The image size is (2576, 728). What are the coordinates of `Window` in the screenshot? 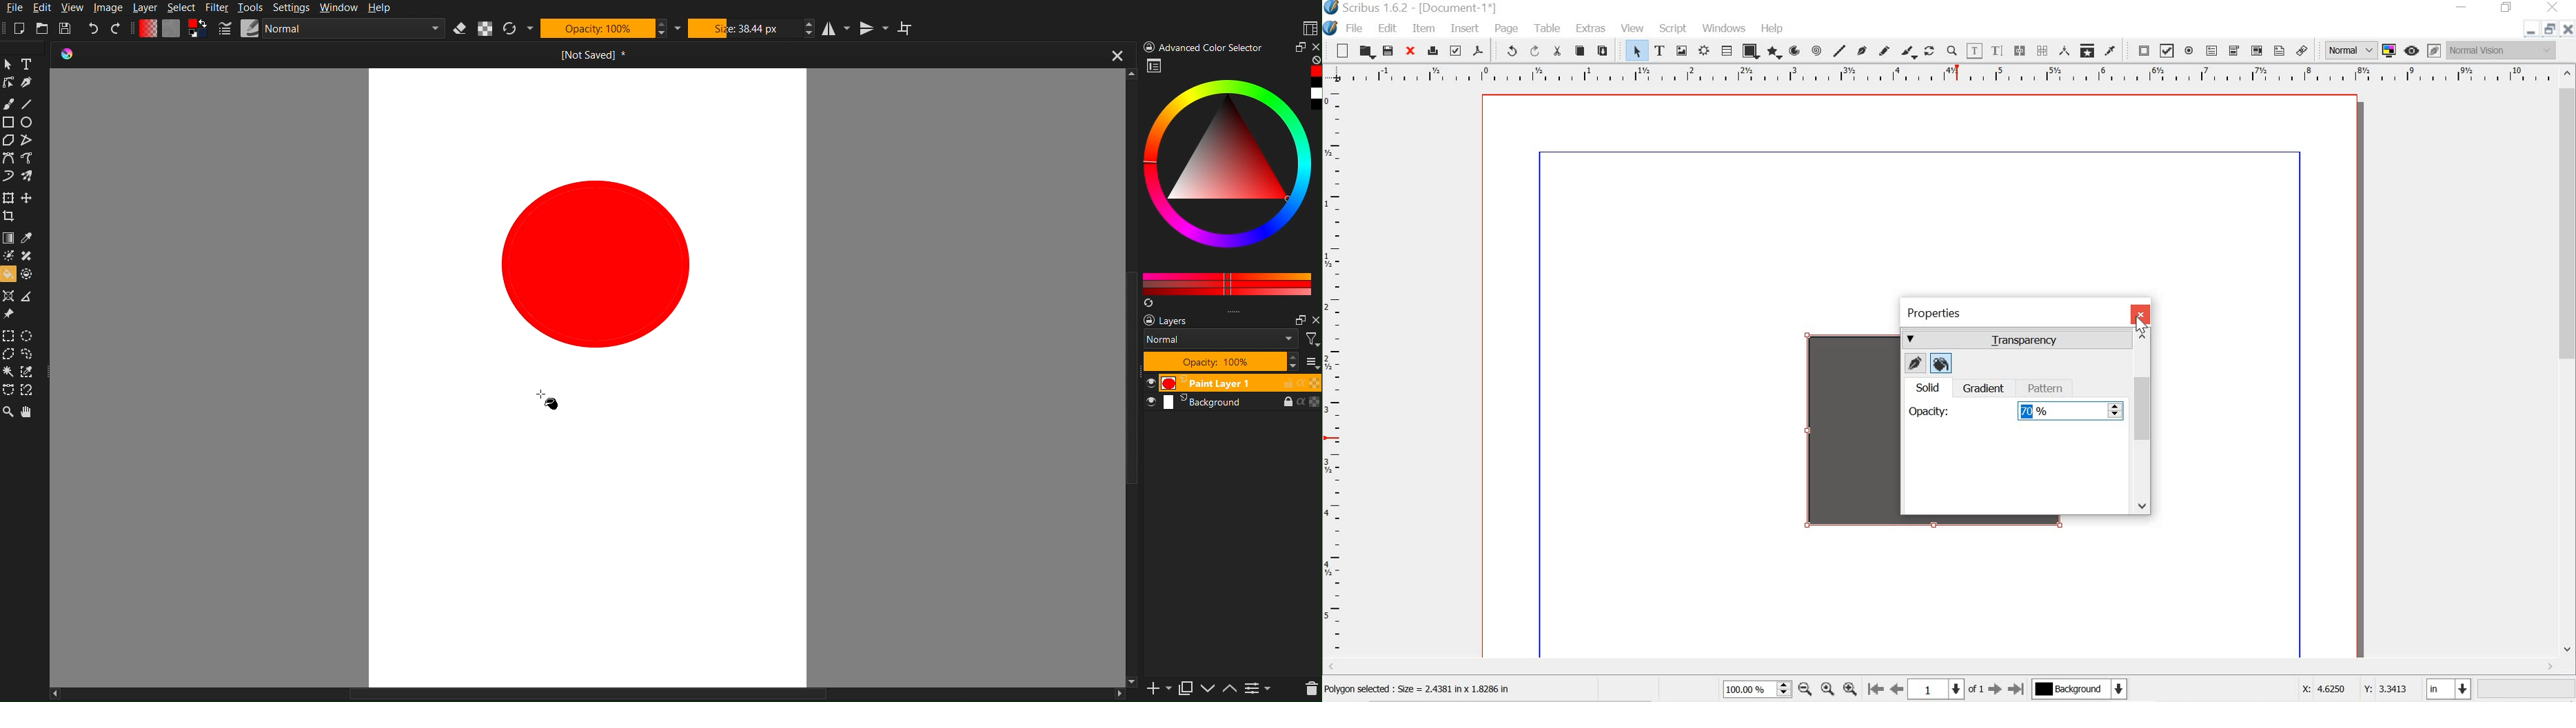 It's located at (341, 9).